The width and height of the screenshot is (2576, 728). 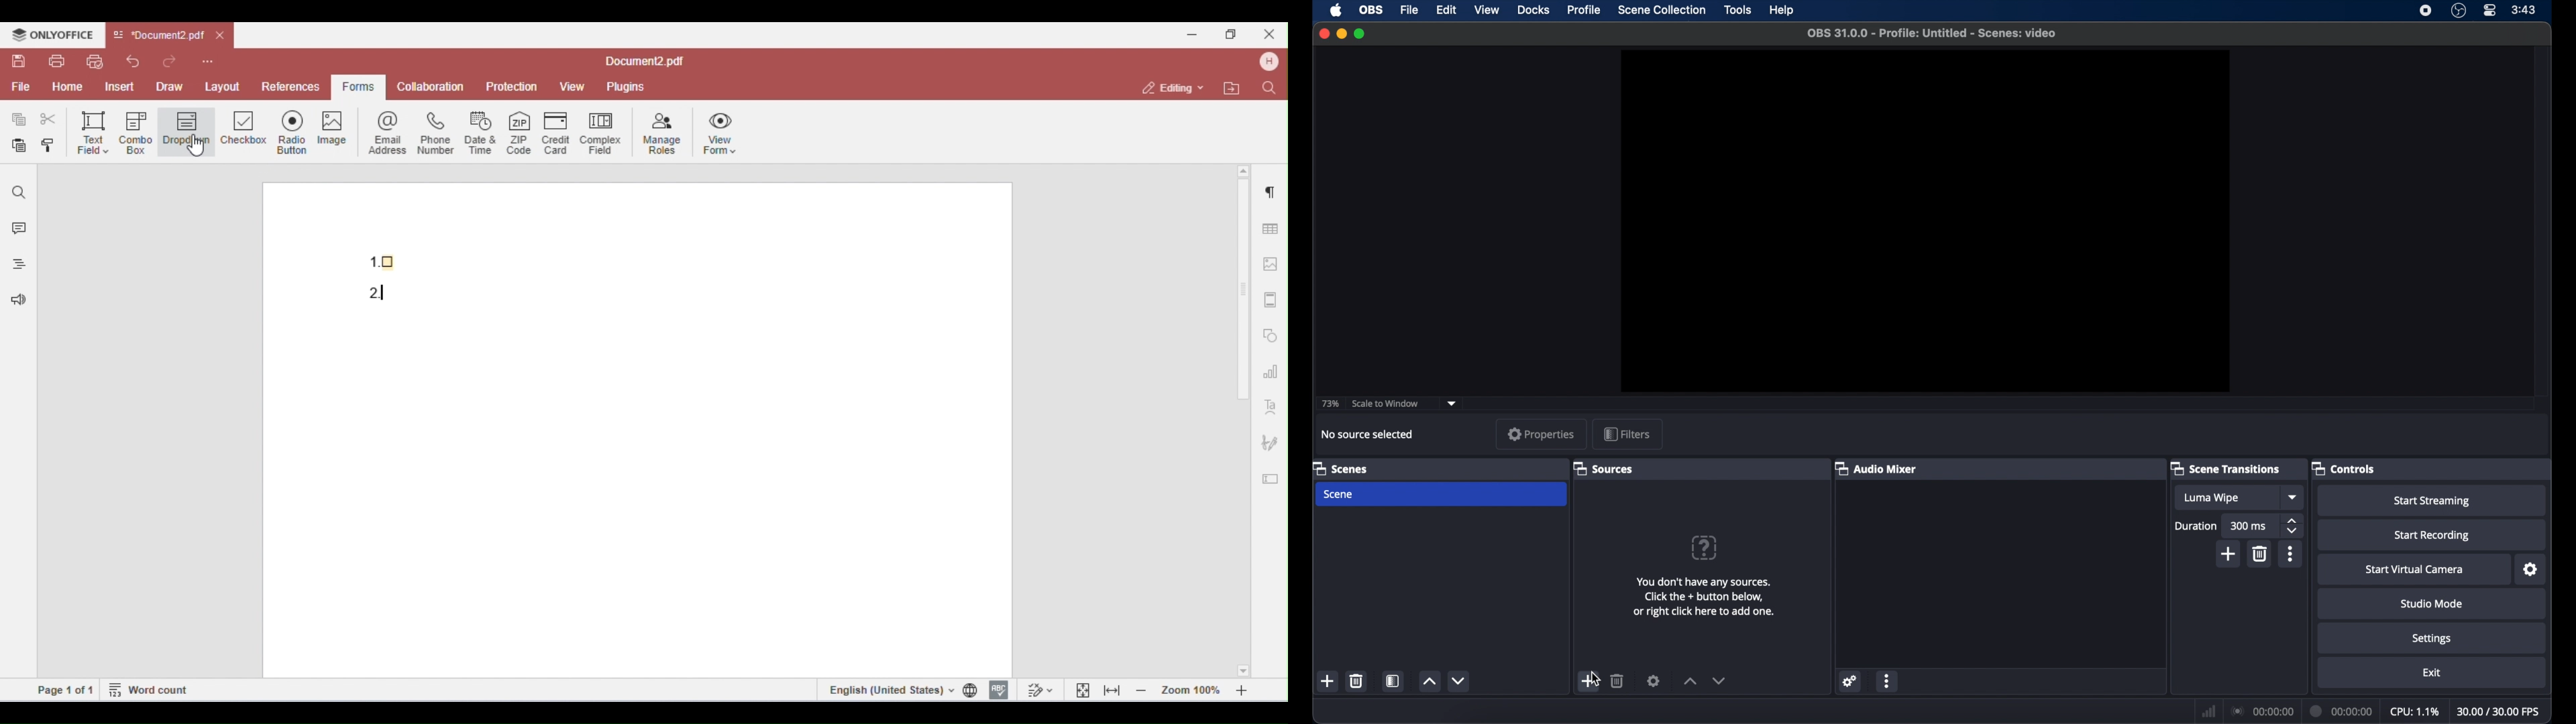 What do you see at coordinates (1324, 34) in the screenshot?
I see `close` at bounding box center [1324, 34].